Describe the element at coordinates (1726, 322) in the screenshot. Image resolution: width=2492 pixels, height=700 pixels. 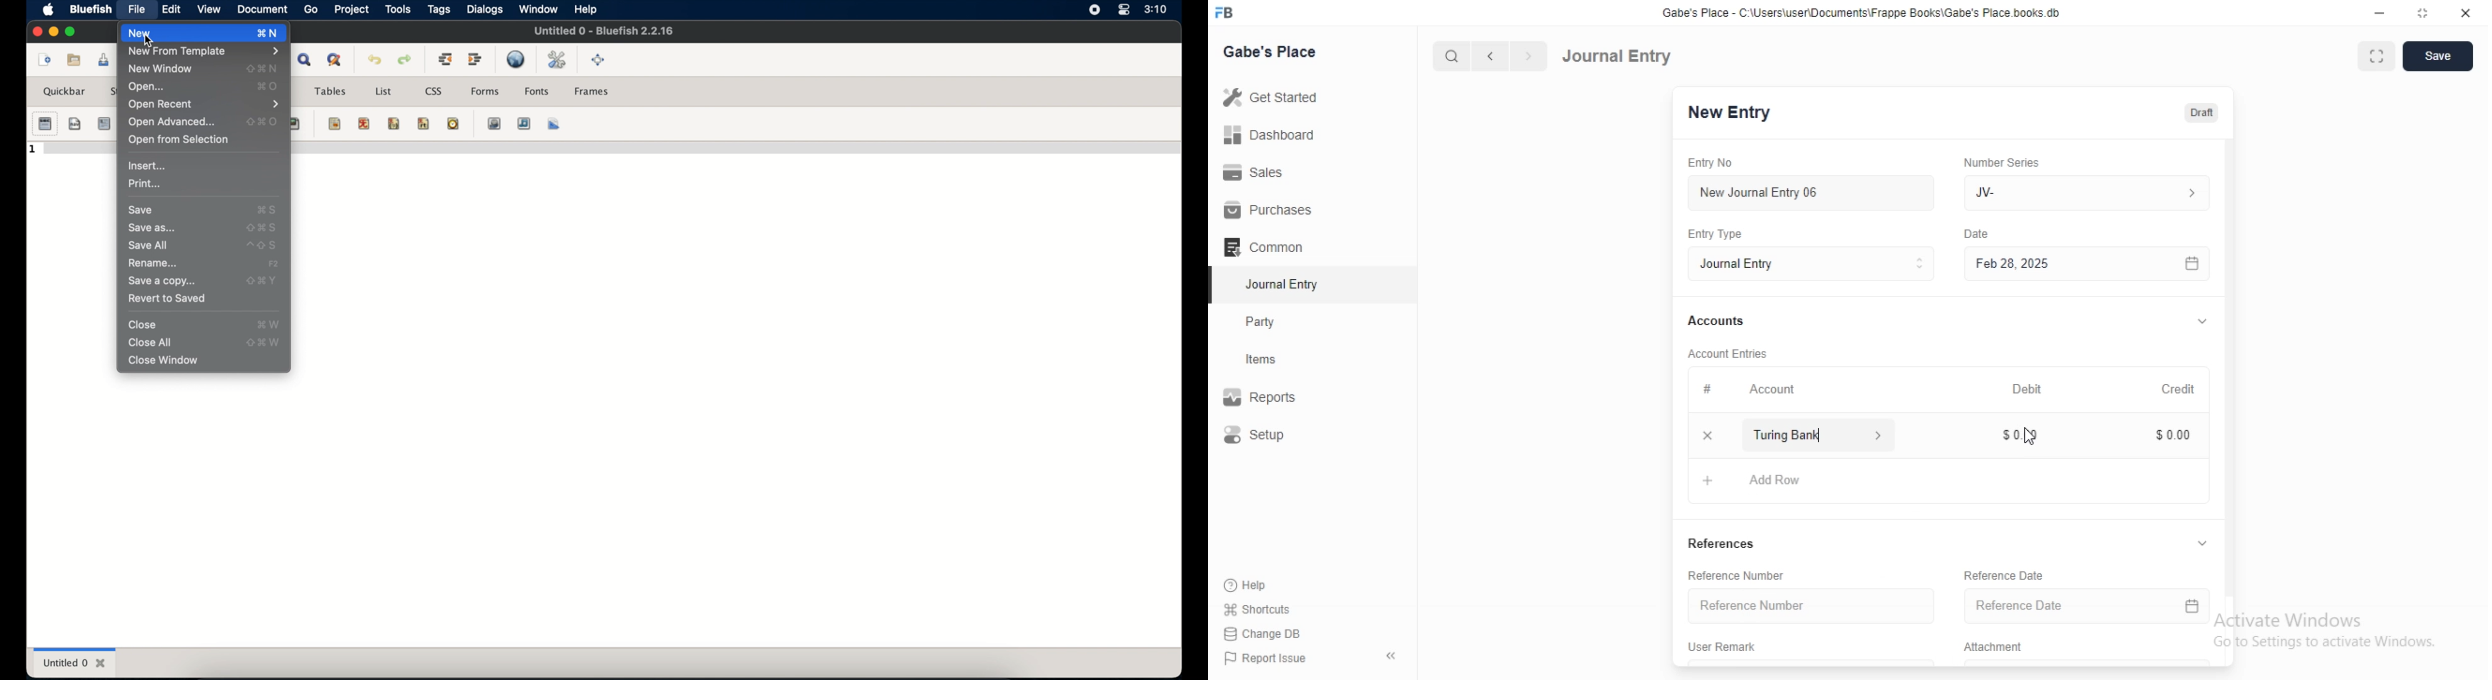
I see `Accounts.` at that location.